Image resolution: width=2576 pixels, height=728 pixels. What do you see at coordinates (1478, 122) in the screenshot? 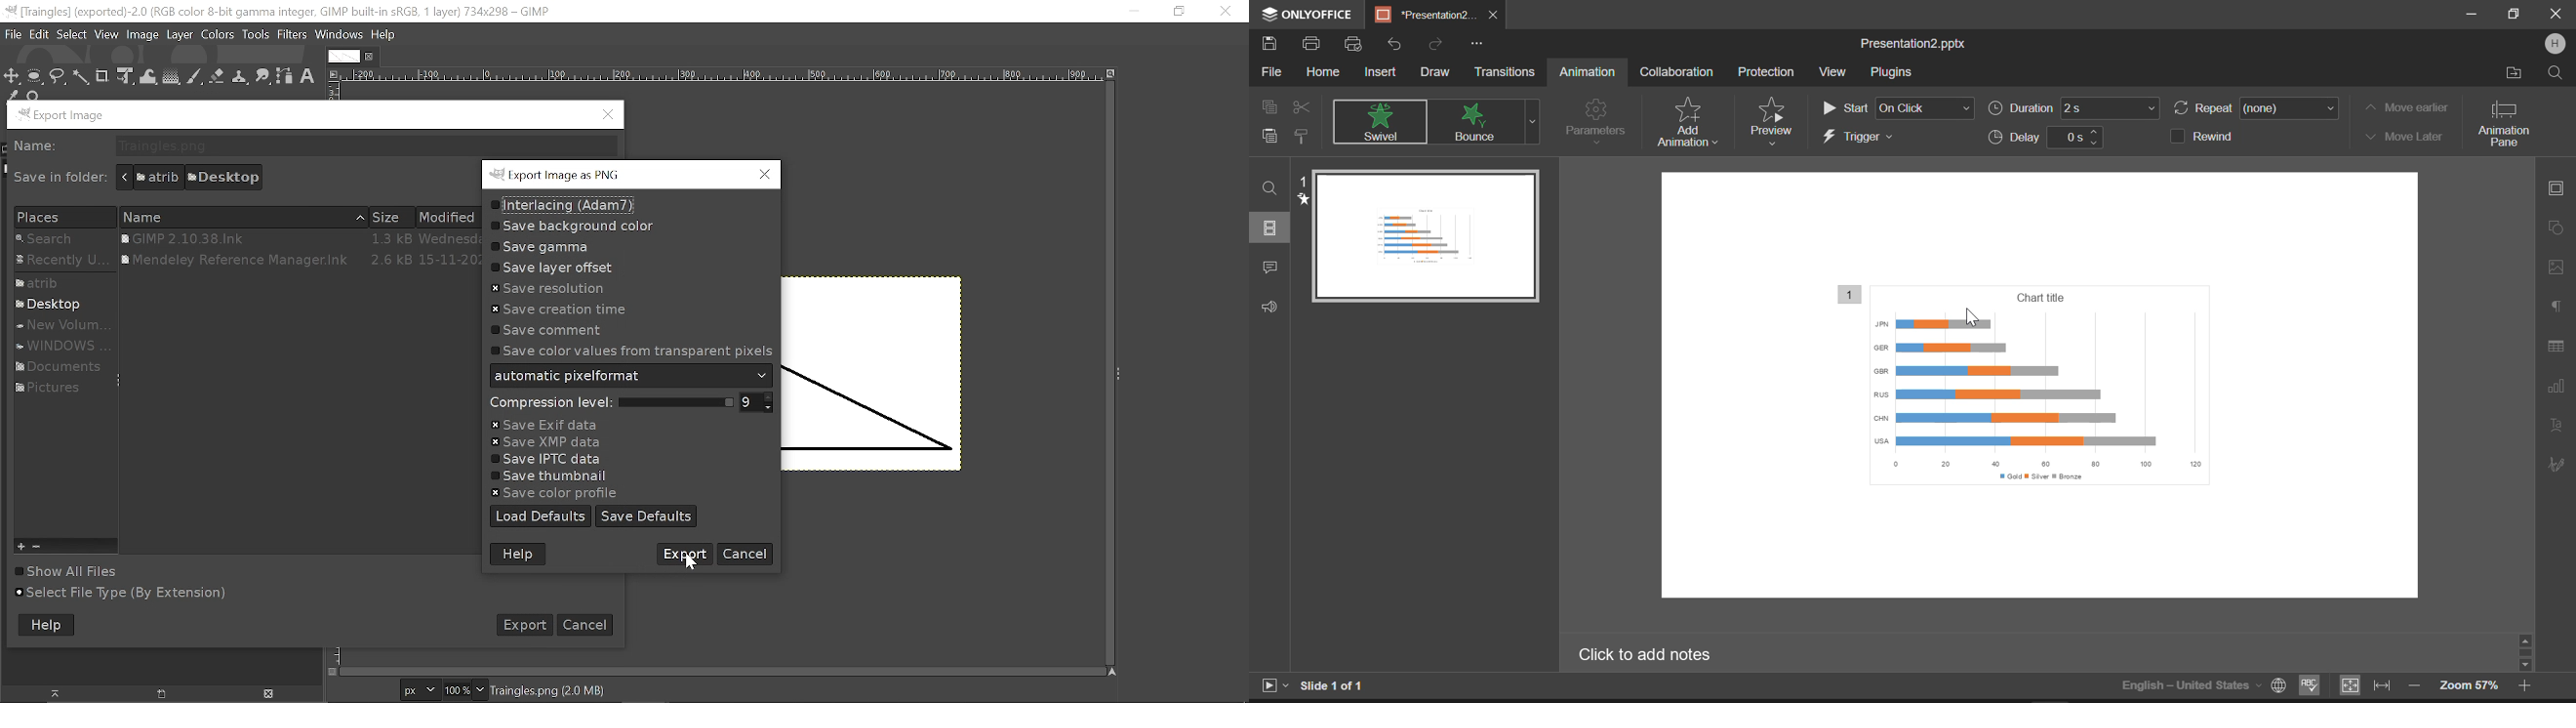
I see `Appear` at bounding box center [1478, 122].